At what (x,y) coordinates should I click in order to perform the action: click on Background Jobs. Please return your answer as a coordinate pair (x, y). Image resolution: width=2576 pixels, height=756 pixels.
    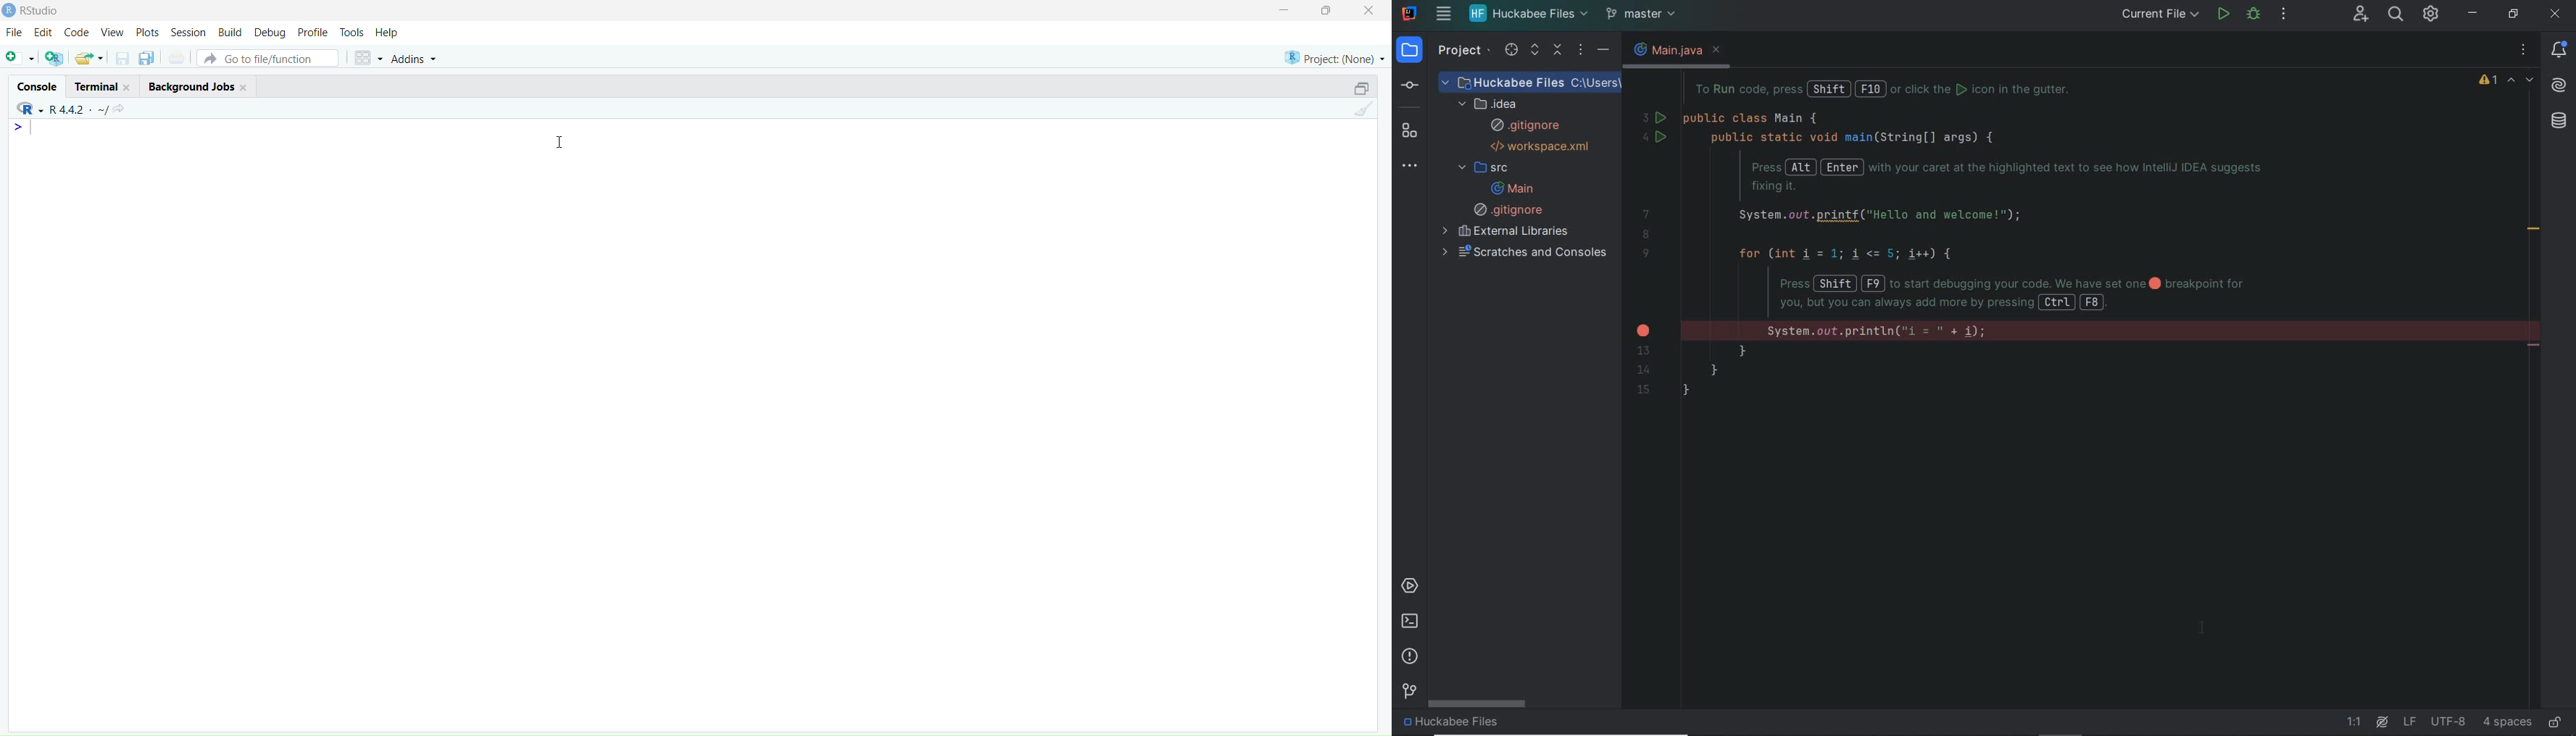
    Looking at the image, I should click on (199, 85).